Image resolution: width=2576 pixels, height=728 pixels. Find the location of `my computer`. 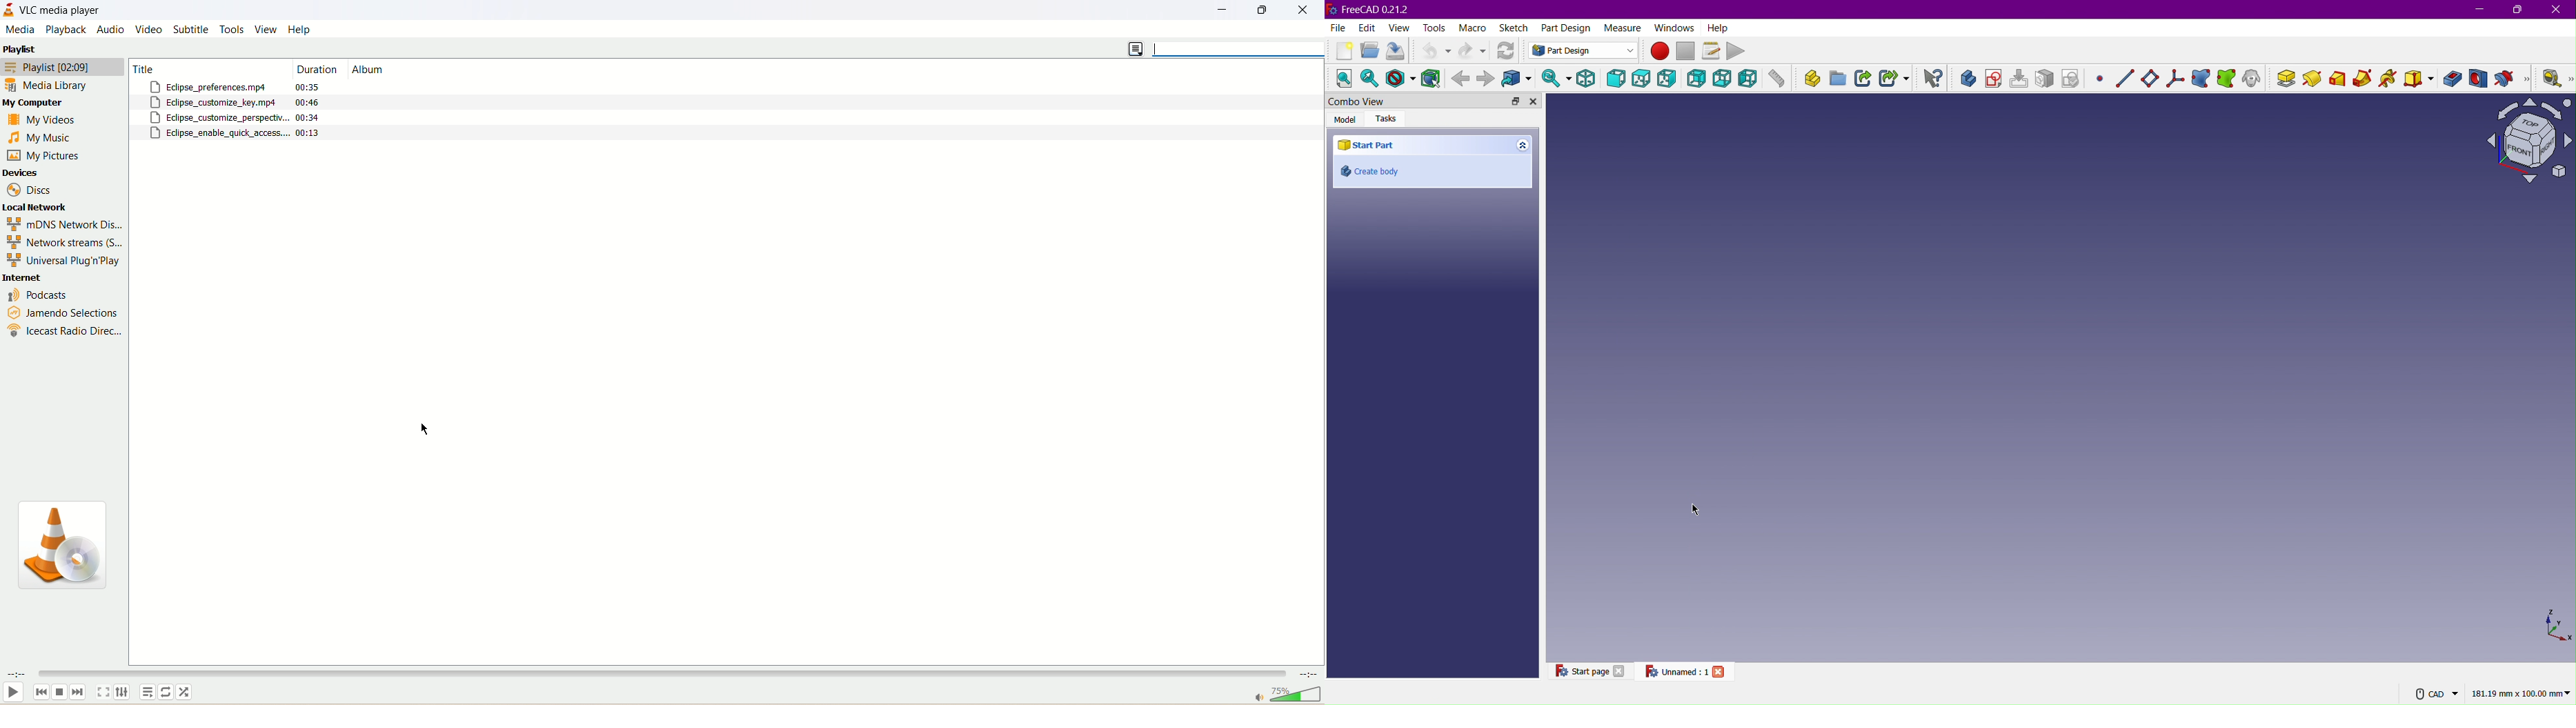

my computer is located at coordinates (41, 102).